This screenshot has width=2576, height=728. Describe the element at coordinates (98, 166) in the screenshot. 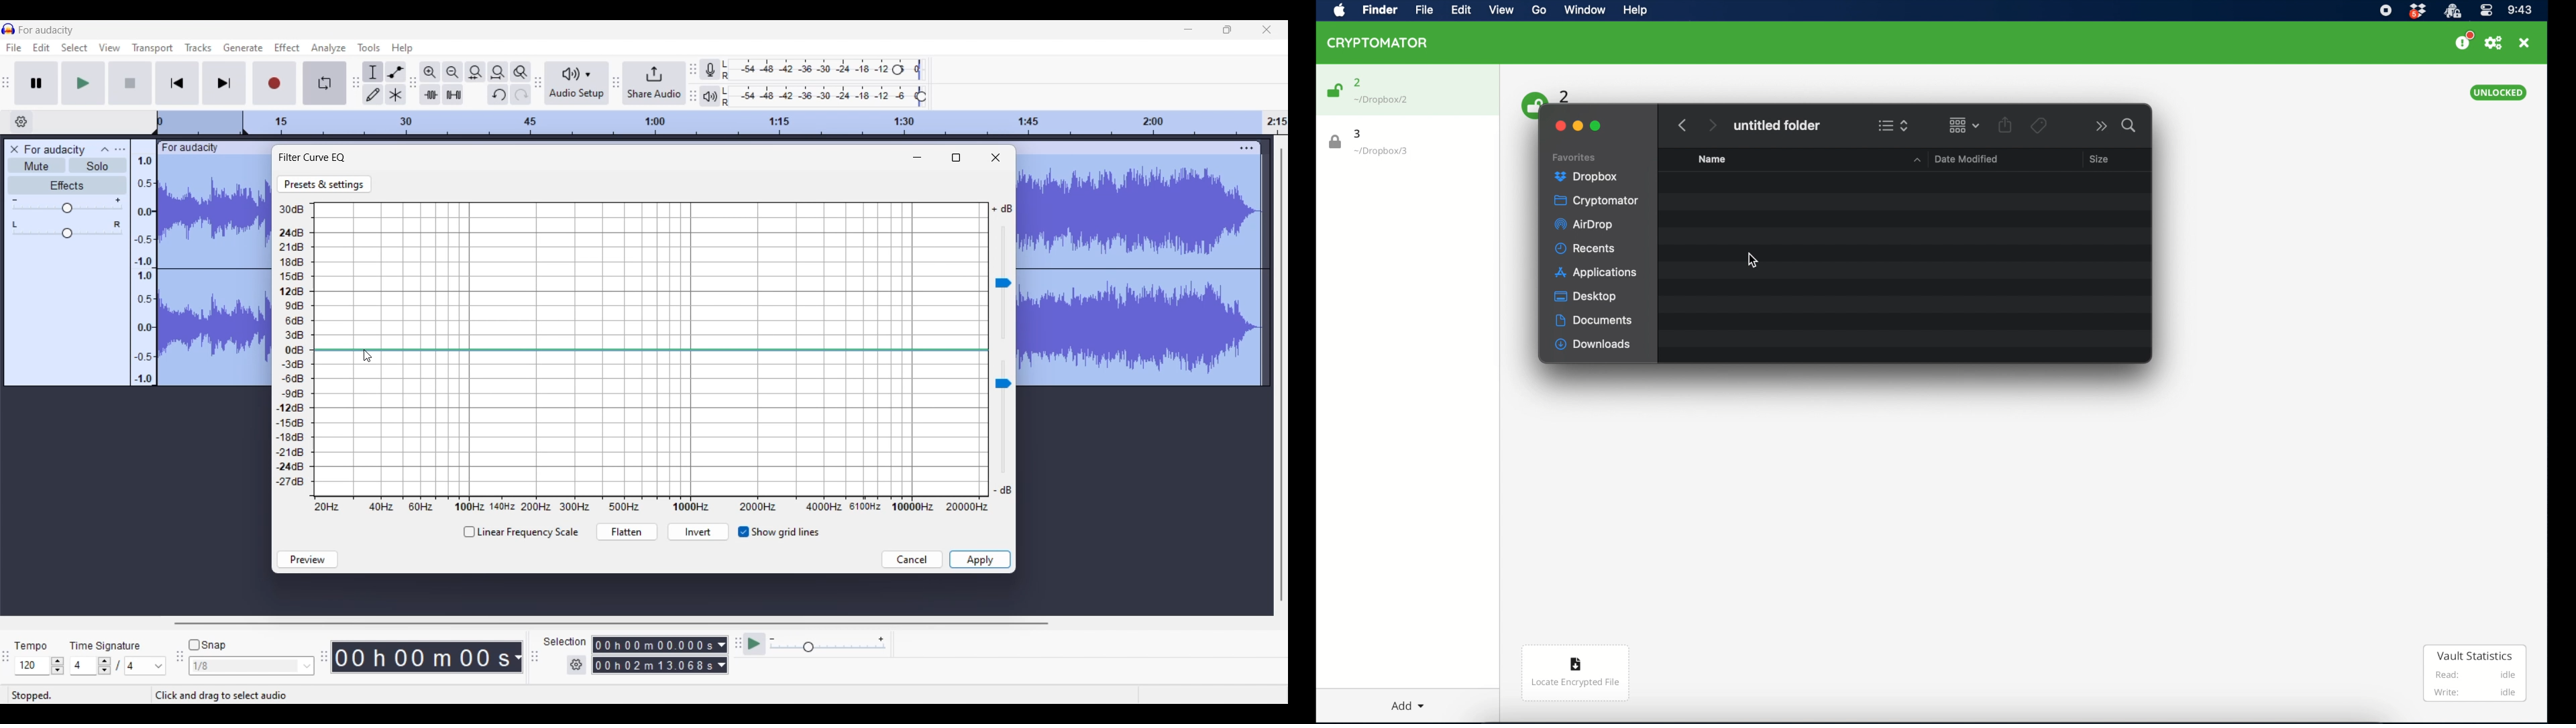

I see `Solo` at that location.